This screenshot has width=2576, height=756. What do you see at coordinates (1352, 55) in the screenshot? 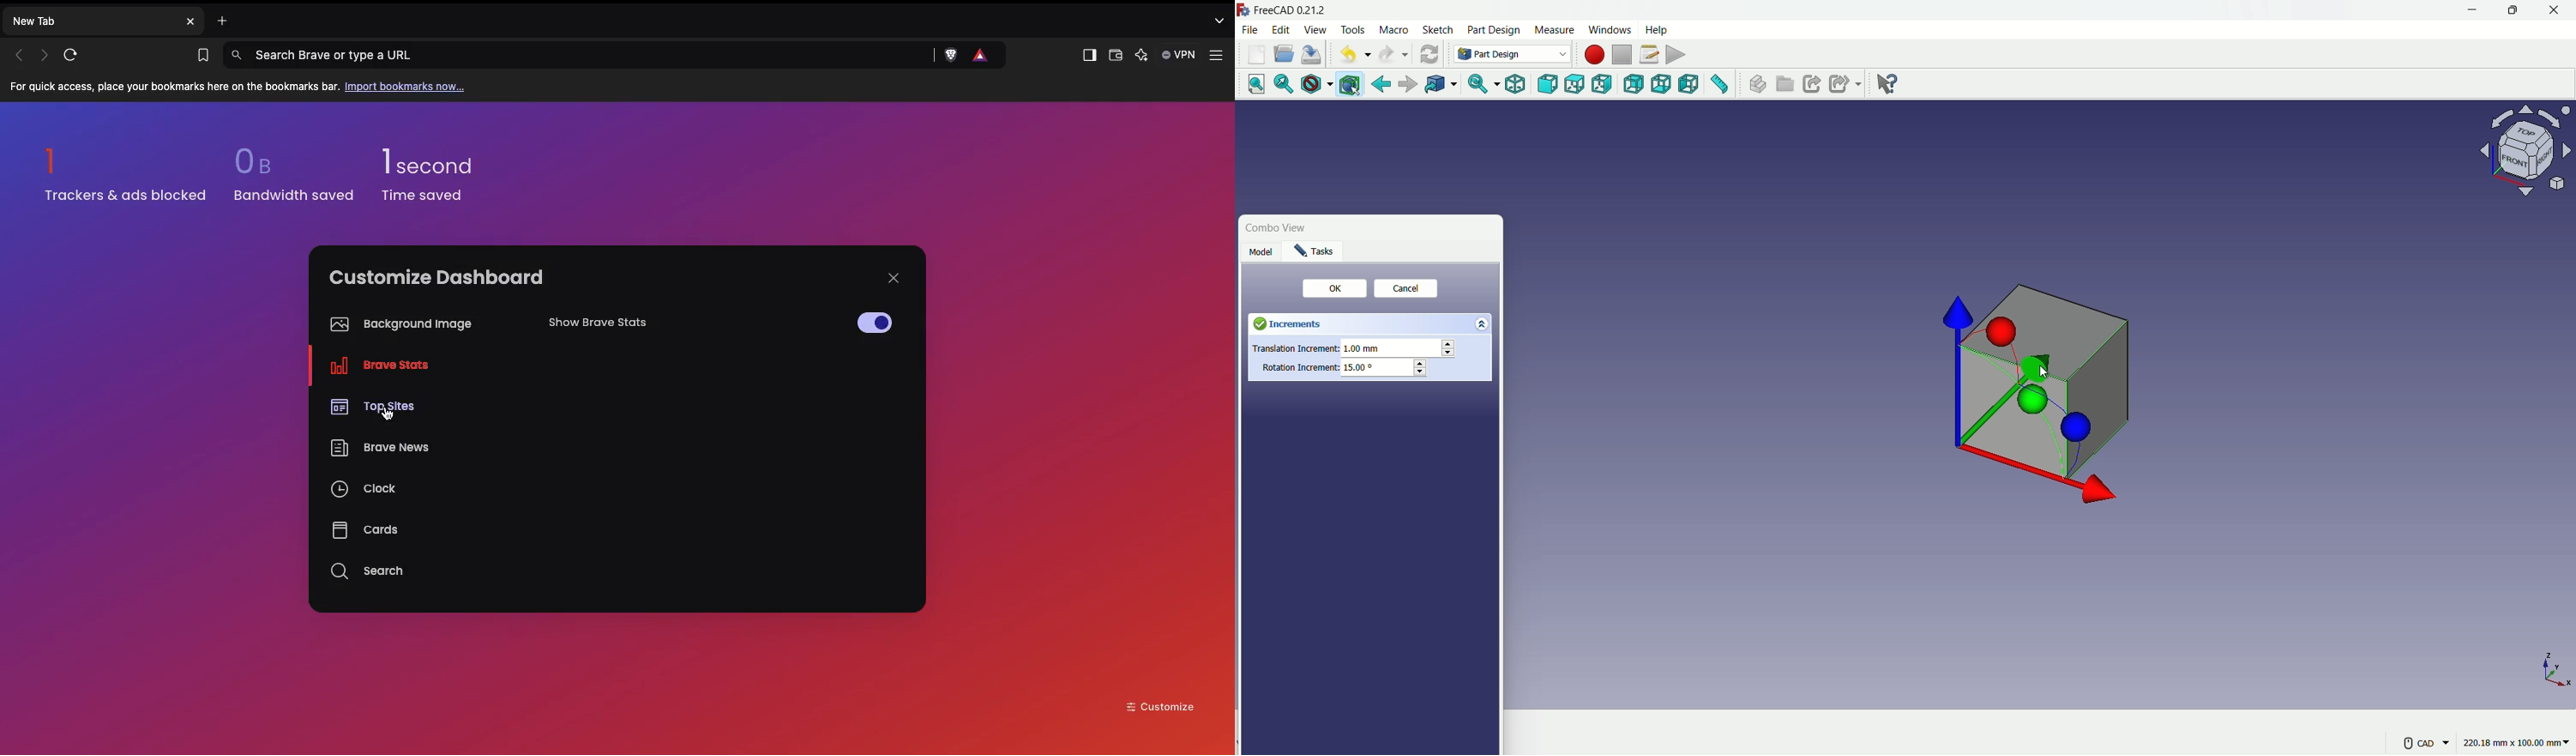
I see `undo` at bounding box center [1352, 55].